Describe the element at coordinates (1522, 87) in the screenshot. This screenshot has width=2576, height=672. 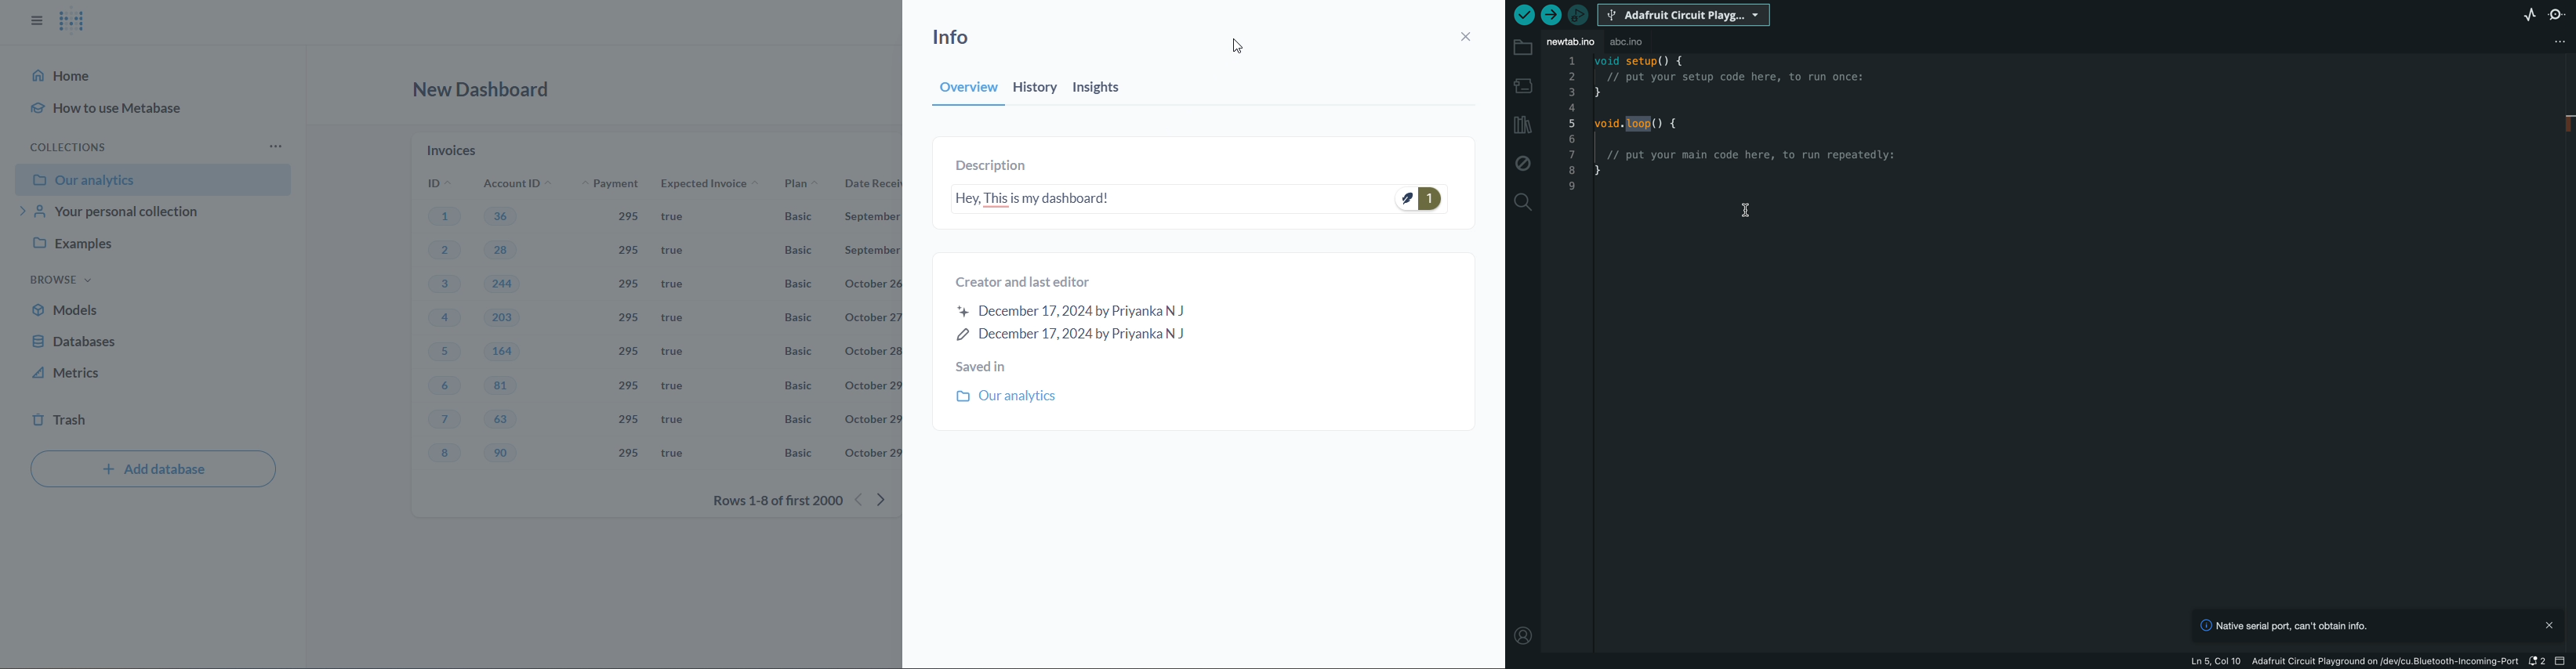
I see `board manager` at that location.